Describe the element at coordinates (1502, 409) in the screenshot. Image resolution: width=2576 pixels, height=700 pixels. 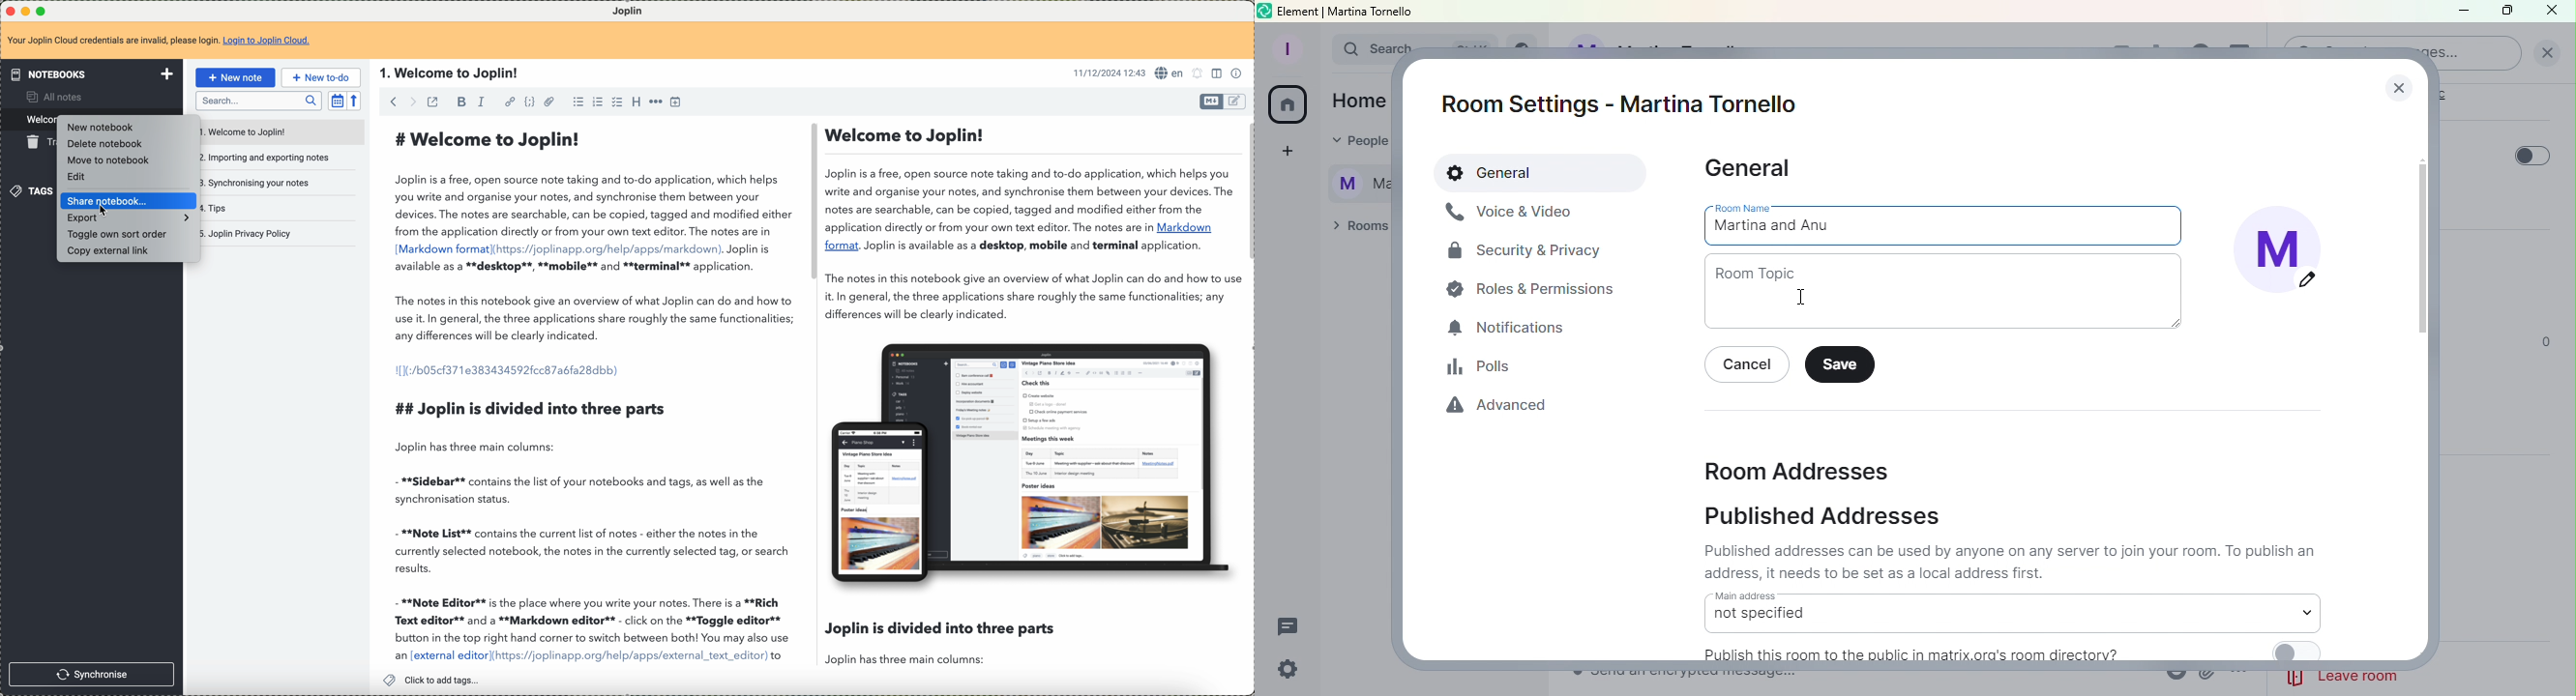
I see `Advanced` at that location.